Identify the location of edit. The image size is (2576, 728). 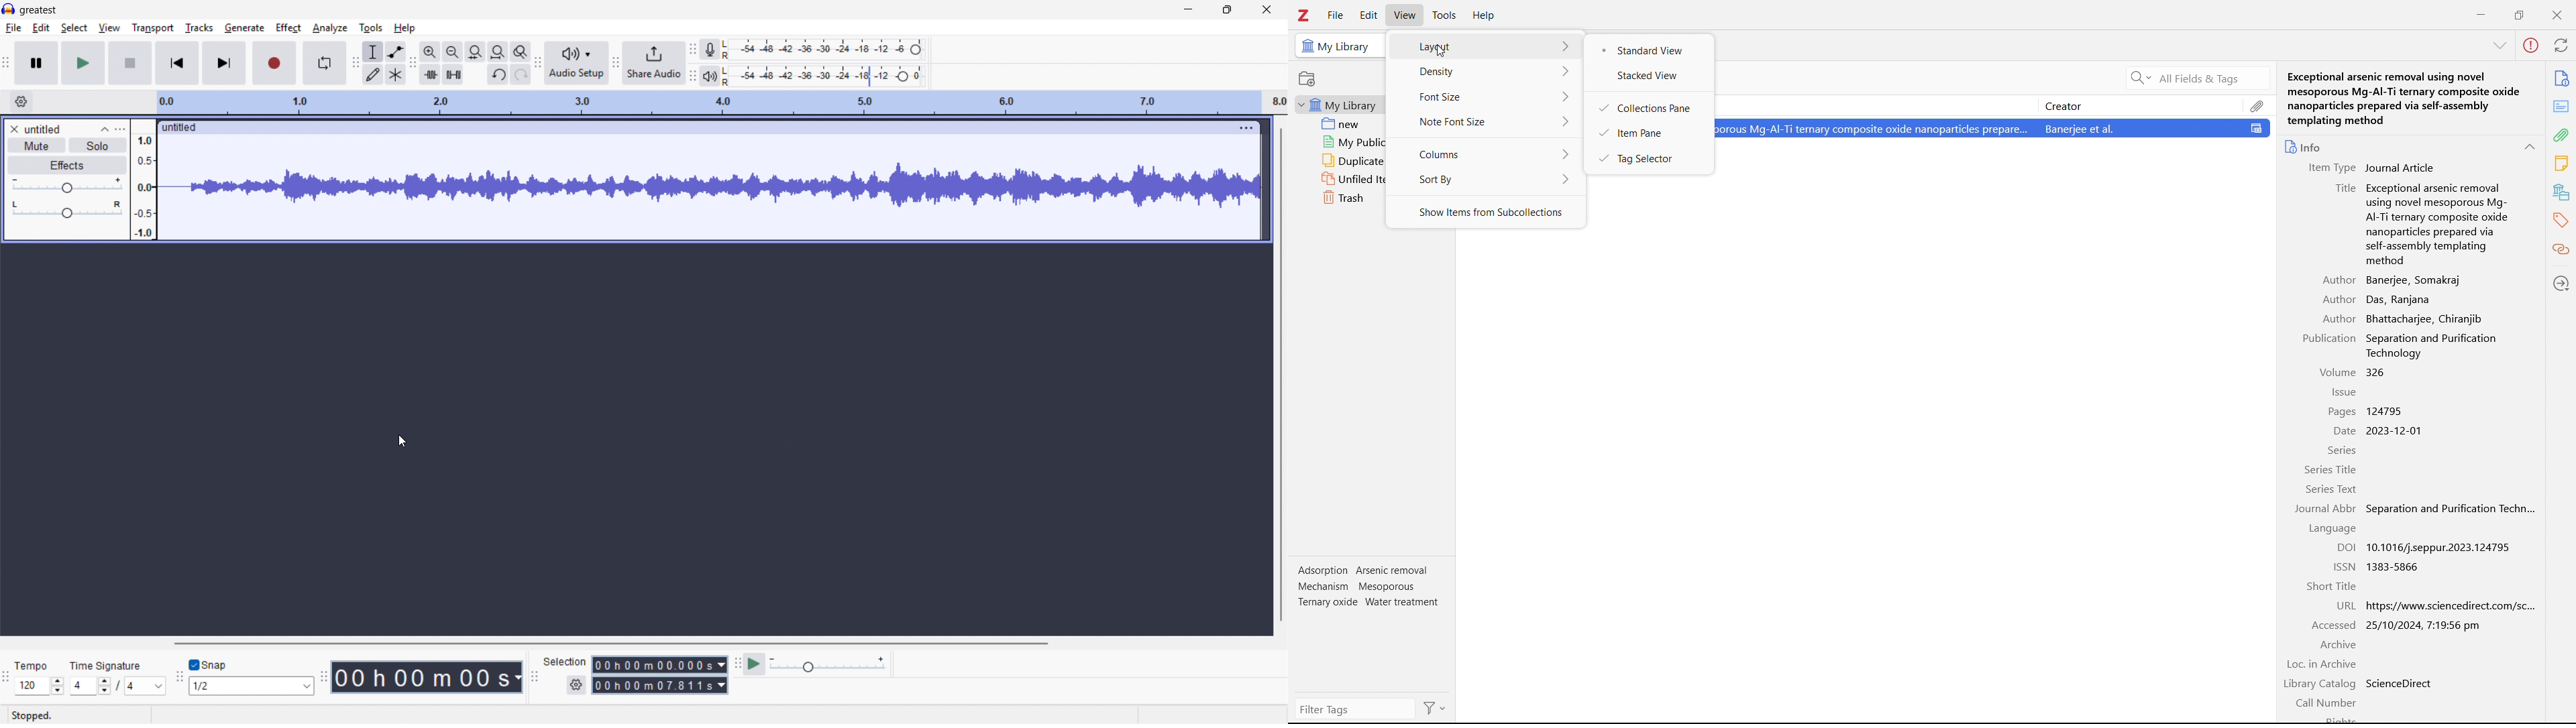
(1368, 16).